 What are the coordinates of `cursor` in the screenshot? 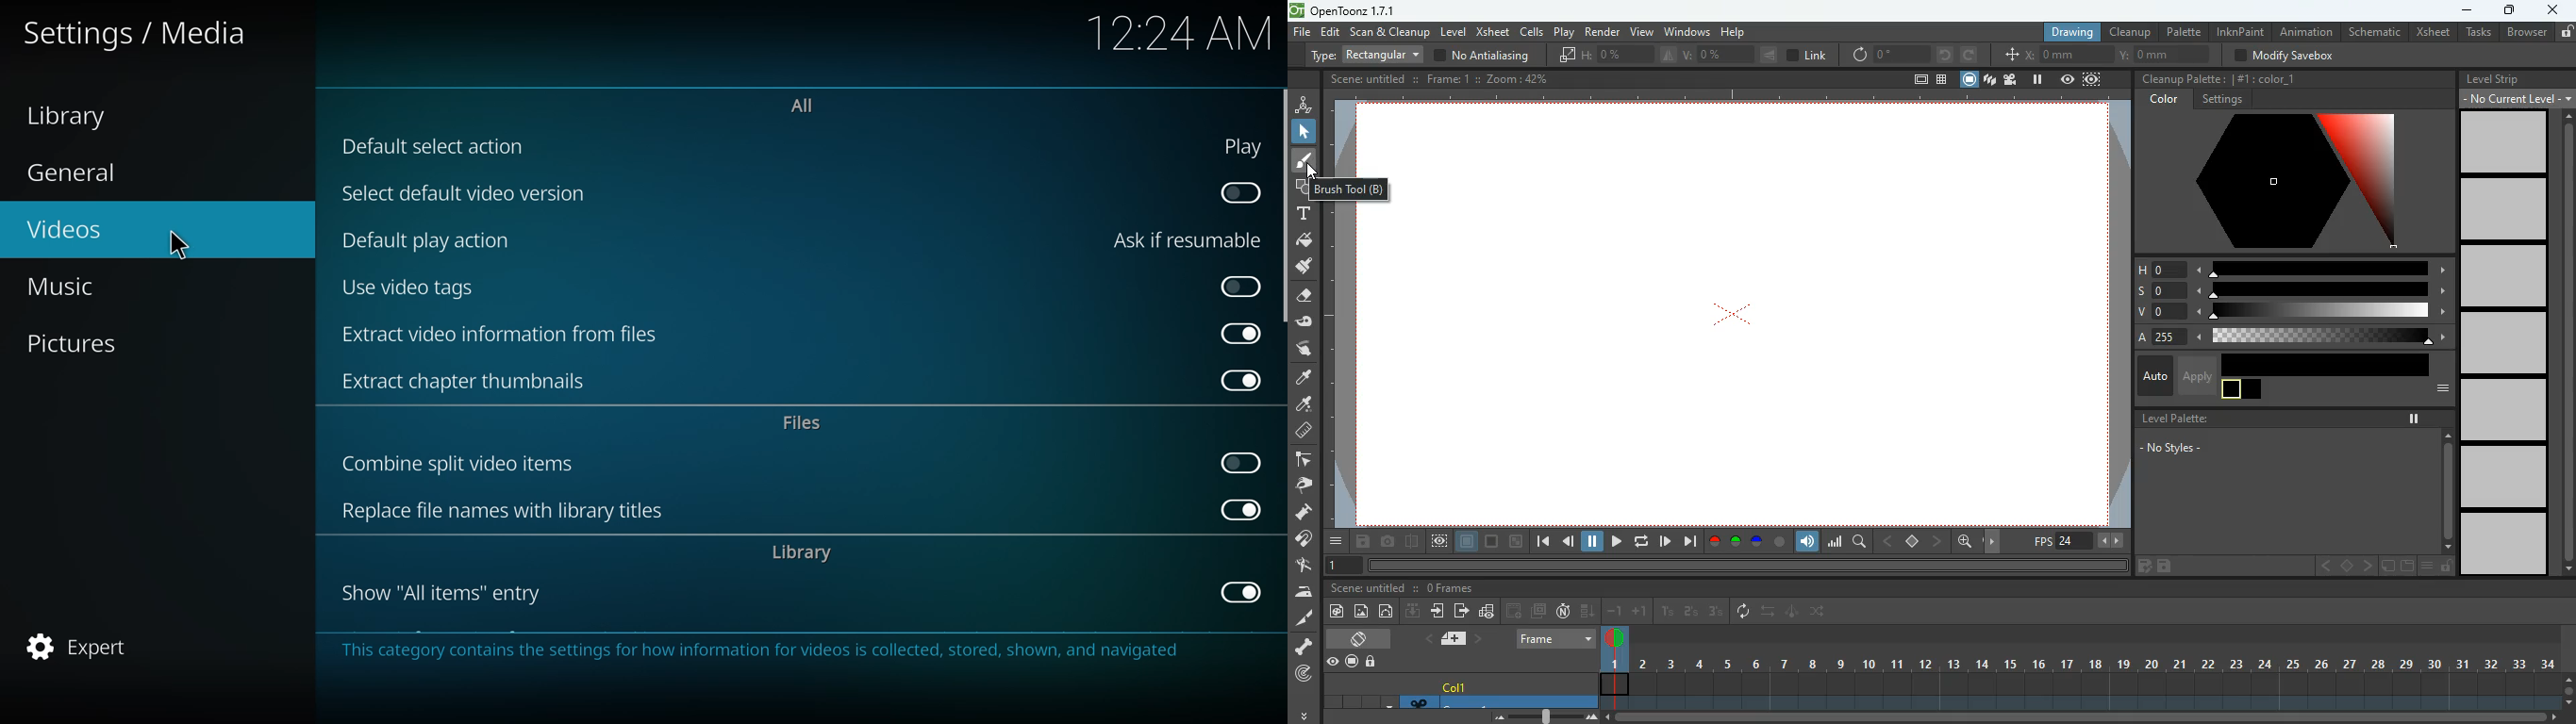 It's located at (179, 244).